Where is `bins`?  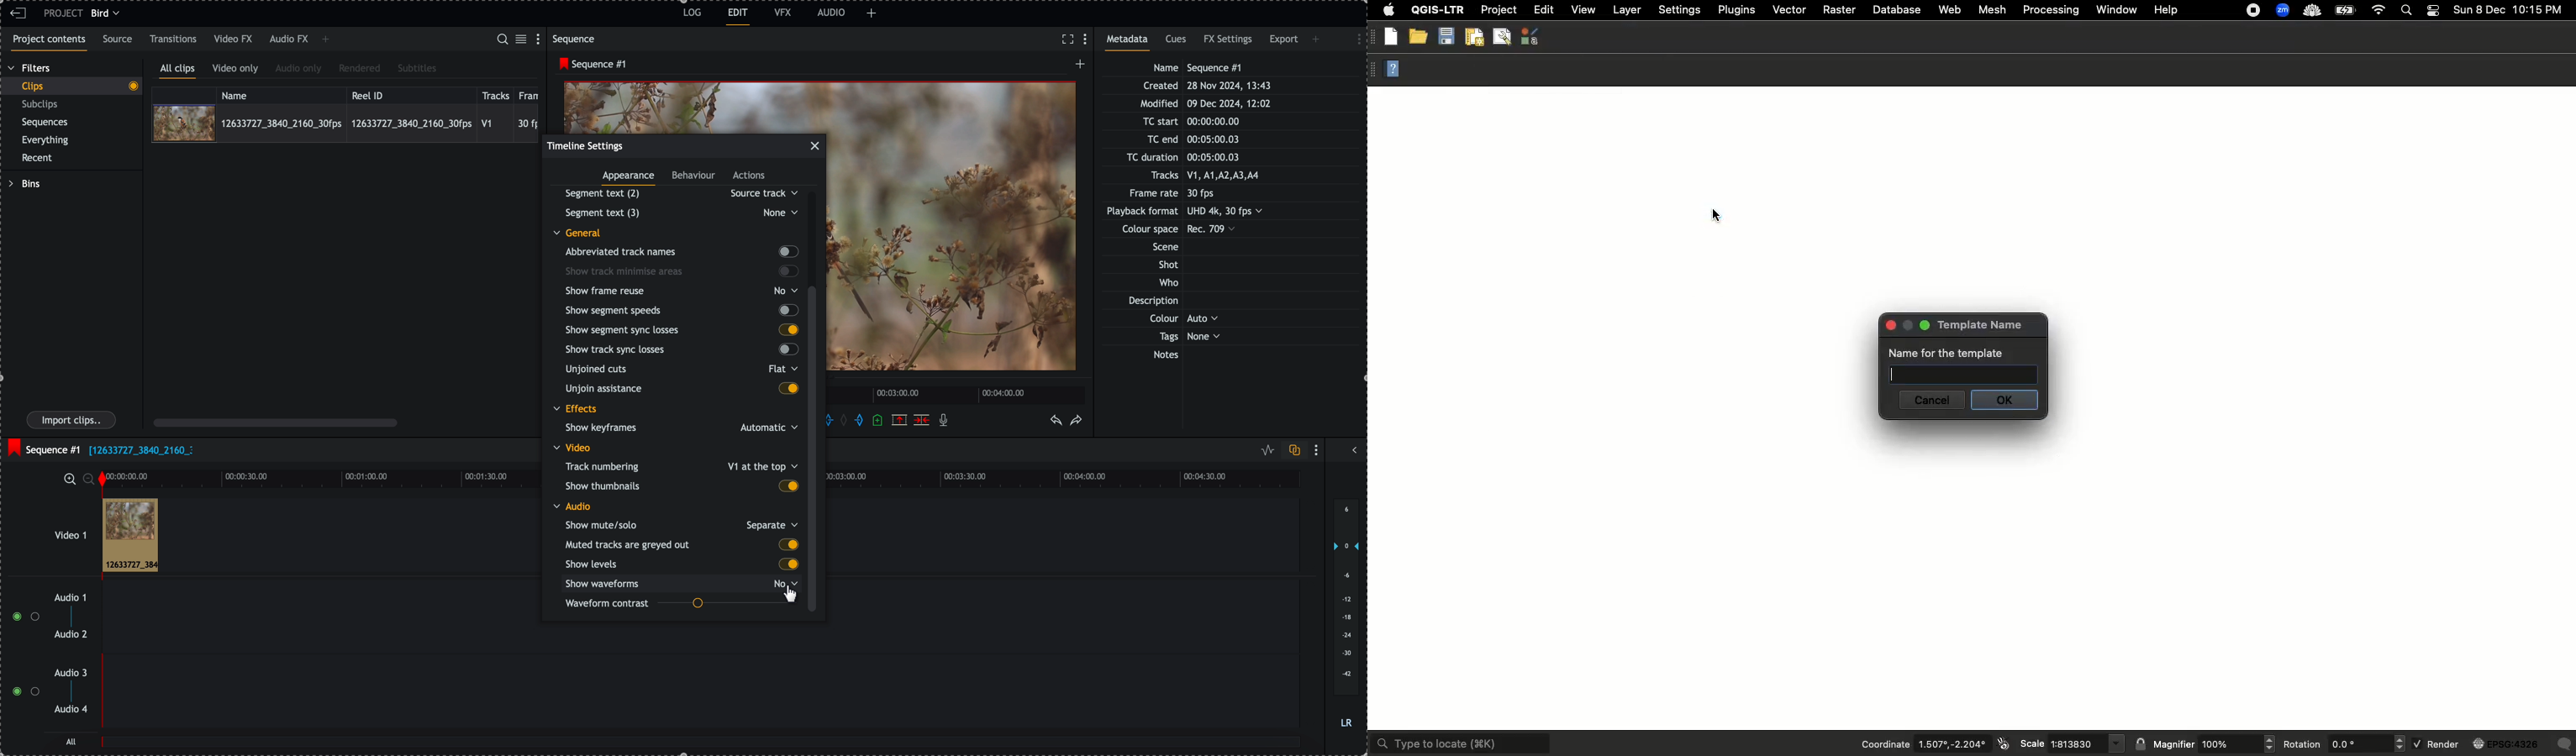 bins is located at coordinates (24, 184).